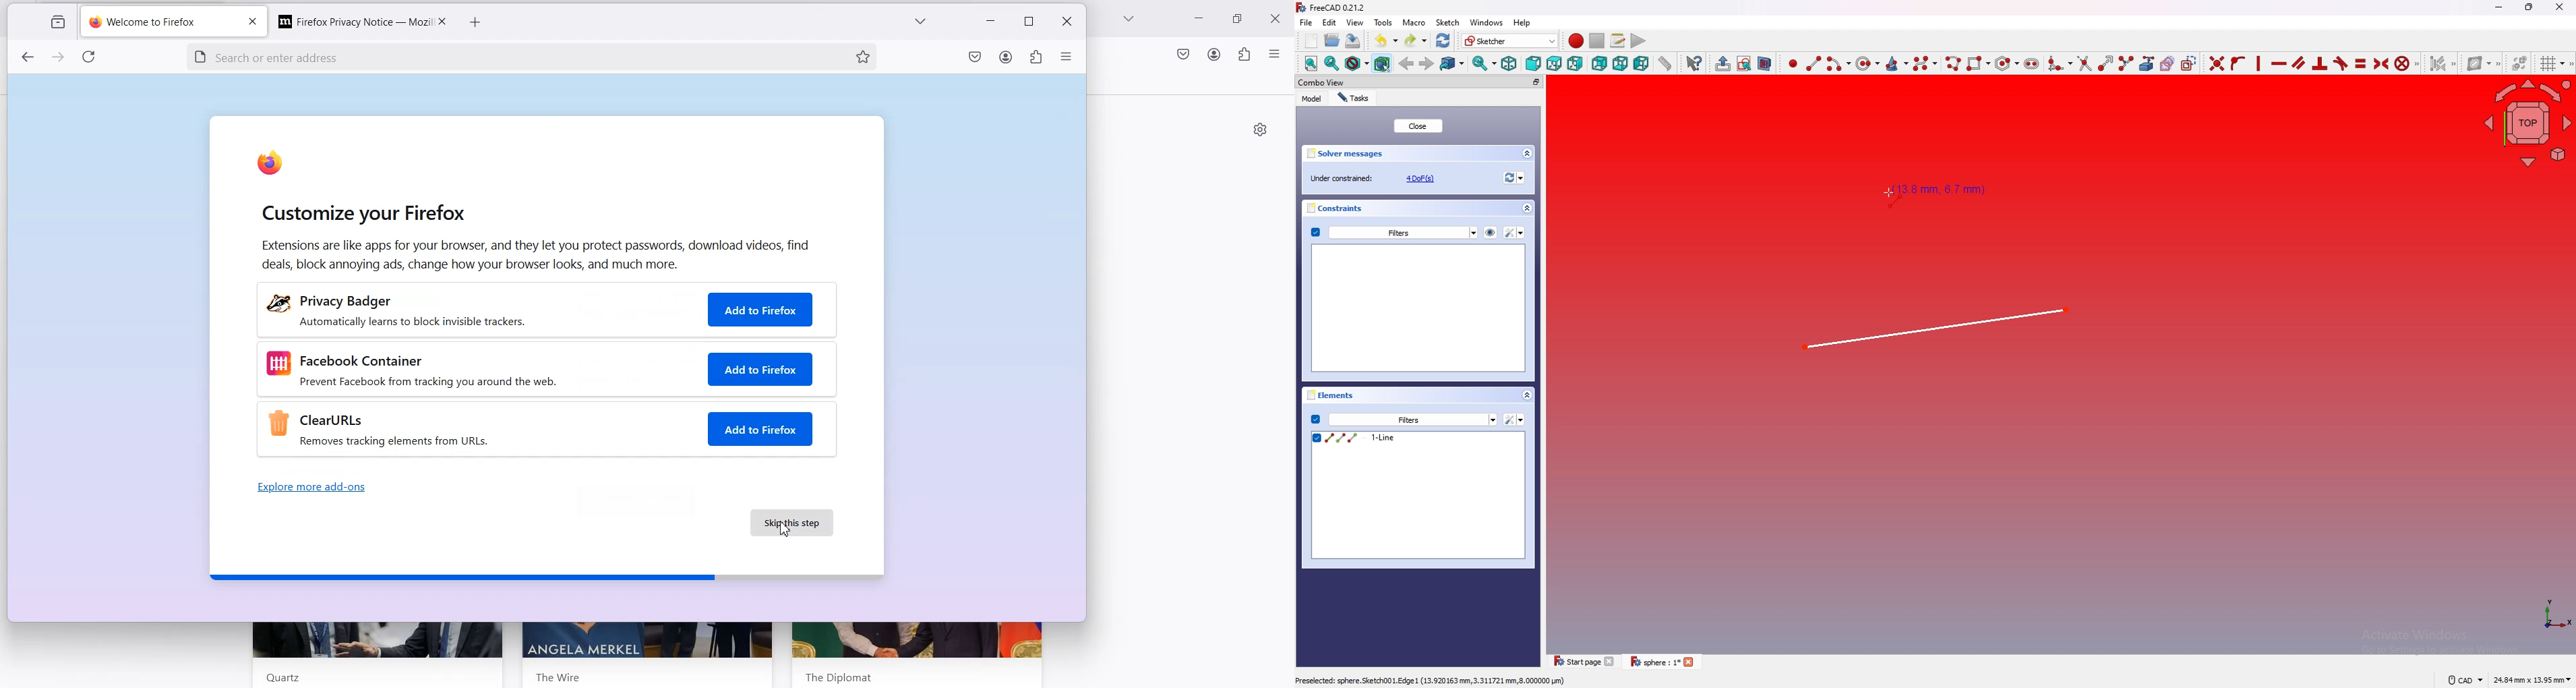 This screenshot has height=700, width=2576. I want to click on Personalize new tab , so click(1260, 129).